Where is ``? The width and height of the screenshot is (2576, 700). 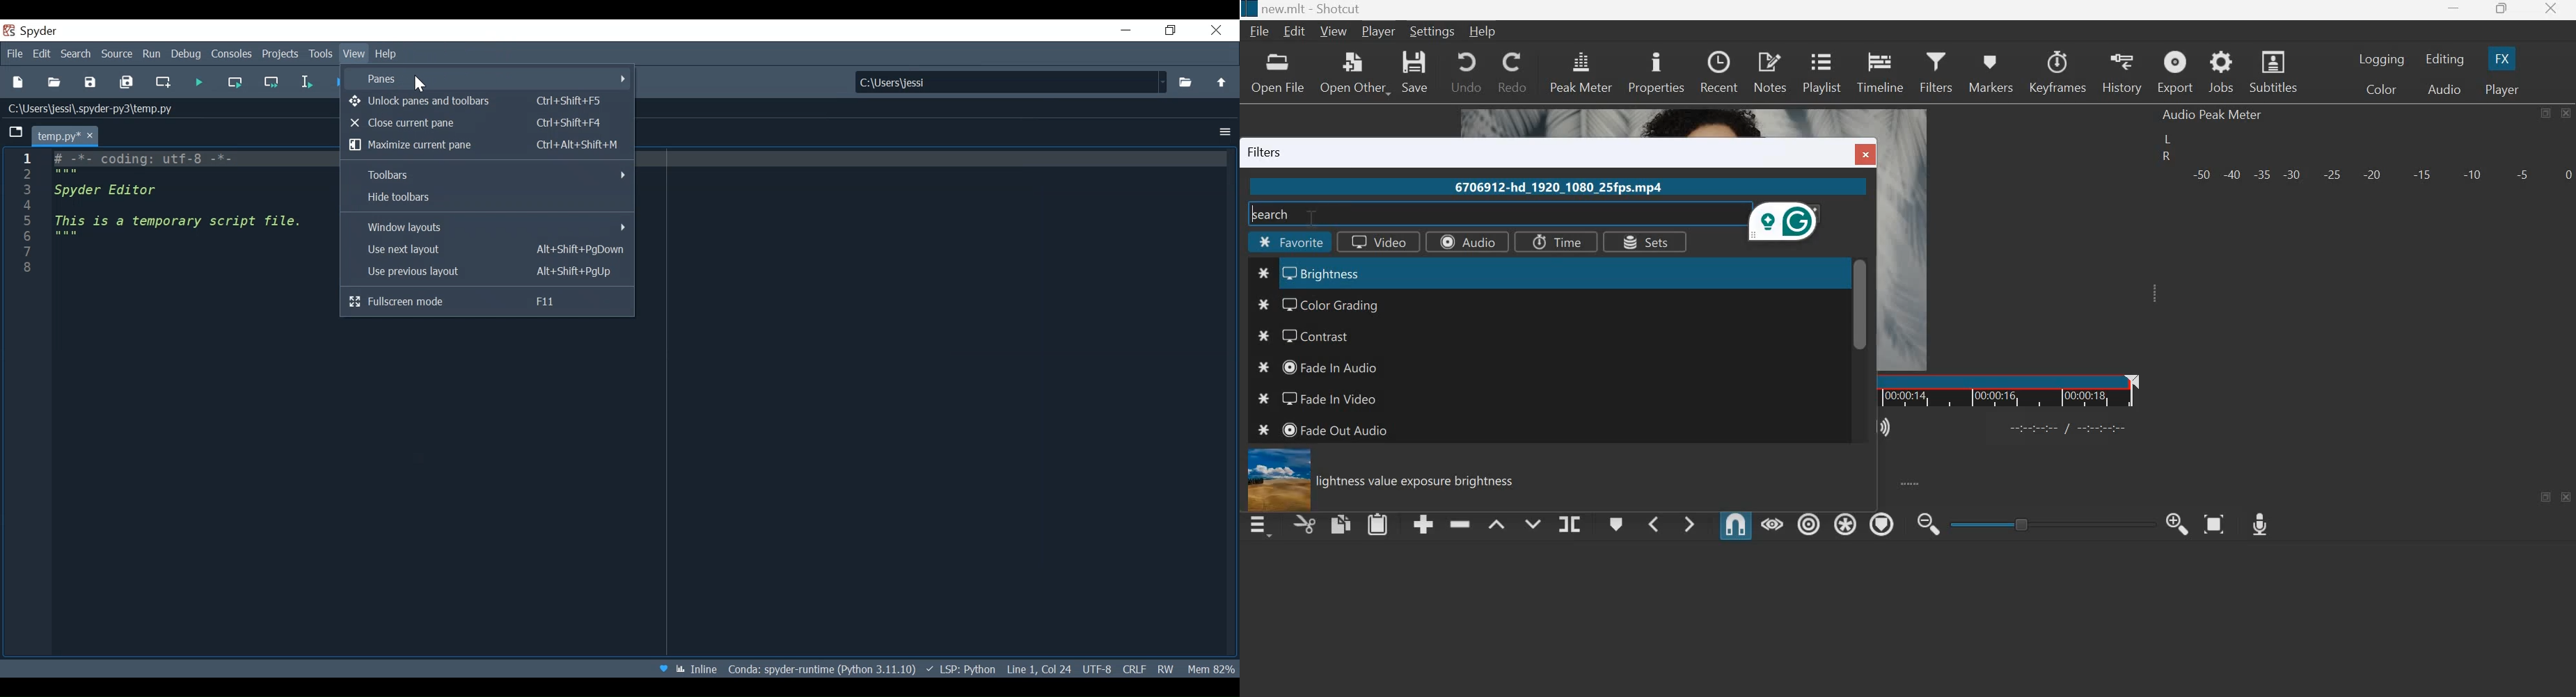  is located at coordinates (1263, 432).